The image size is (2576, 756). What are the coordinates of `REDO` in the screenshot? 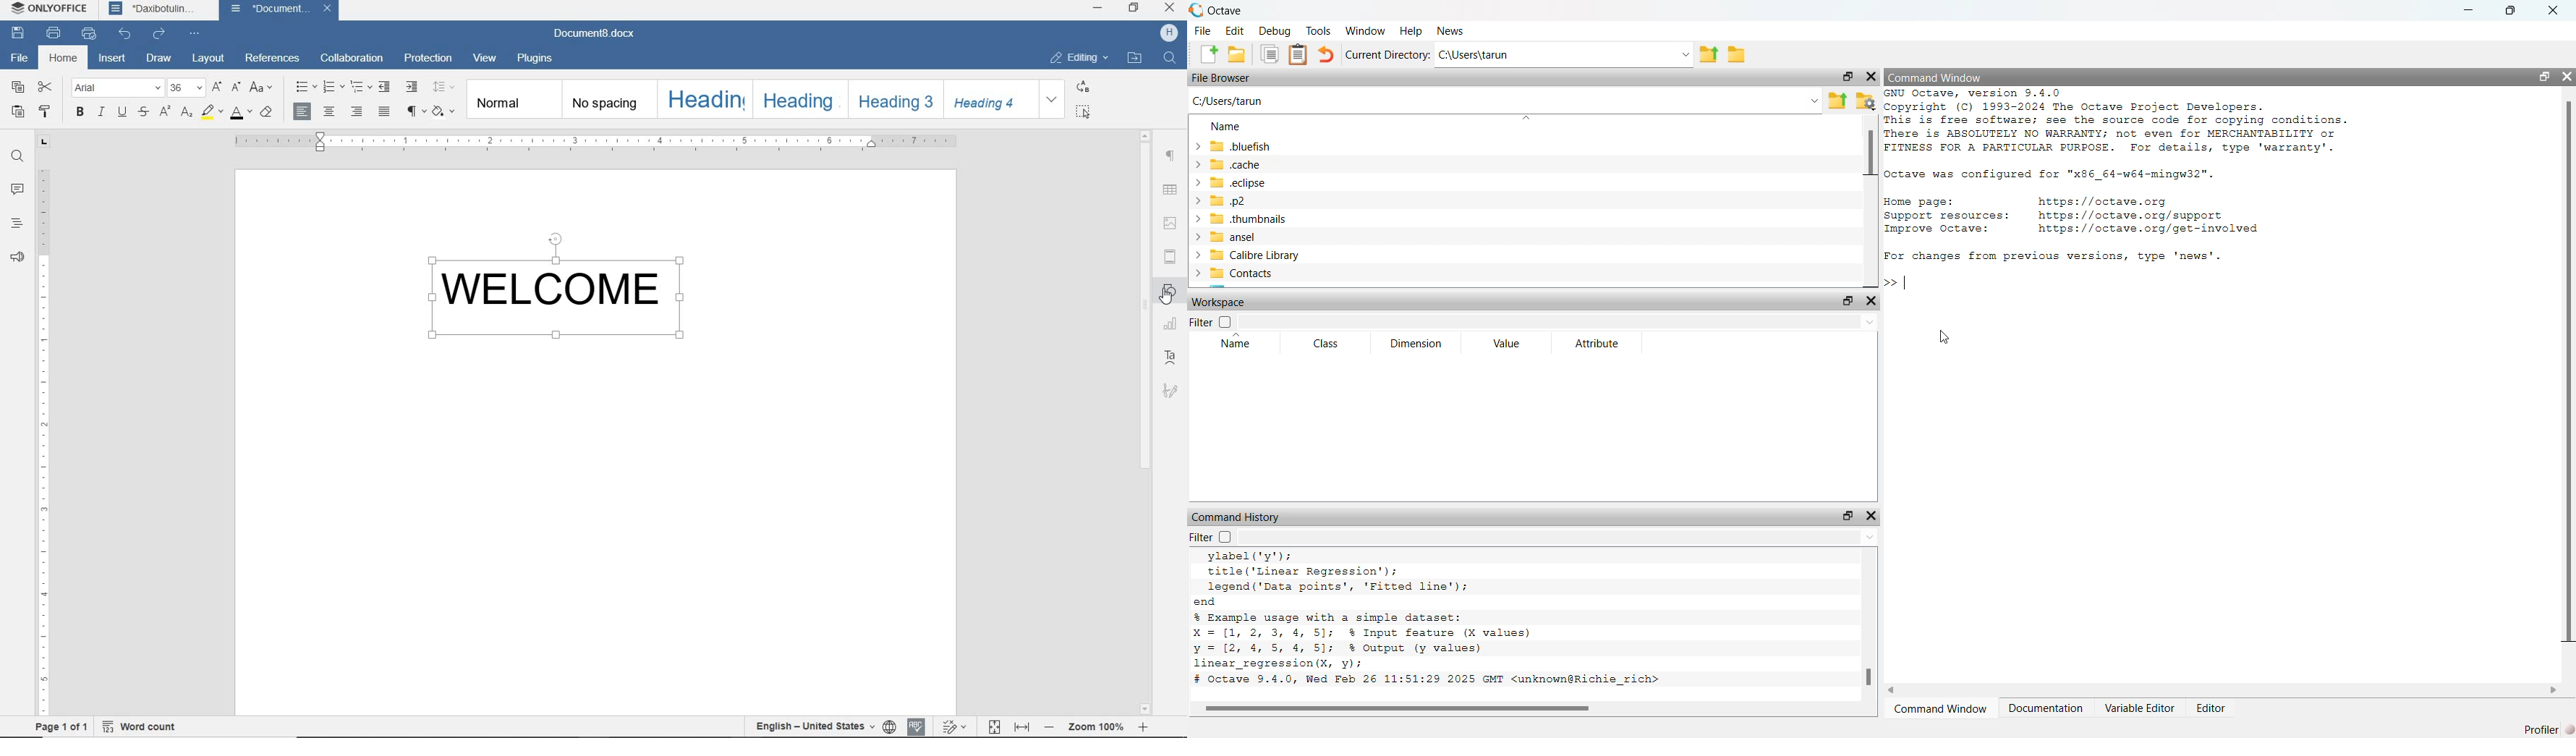 It's located at (160, 33).